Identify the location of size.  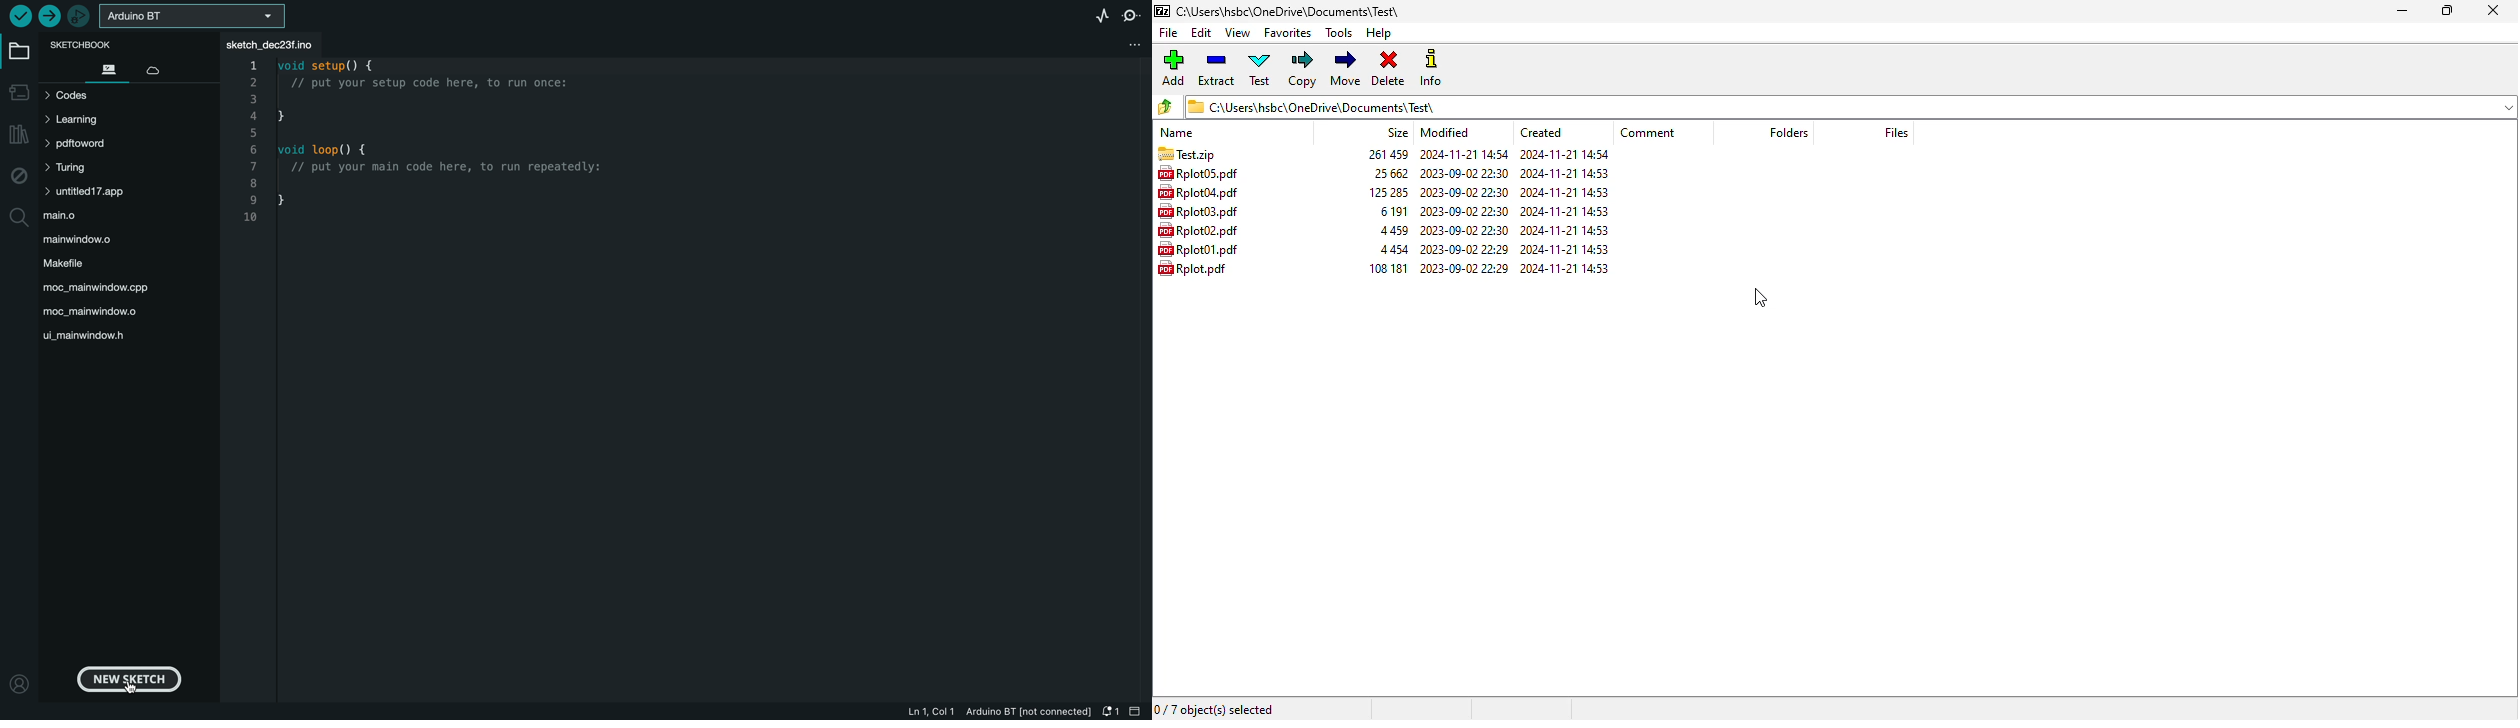
(1391, 230).